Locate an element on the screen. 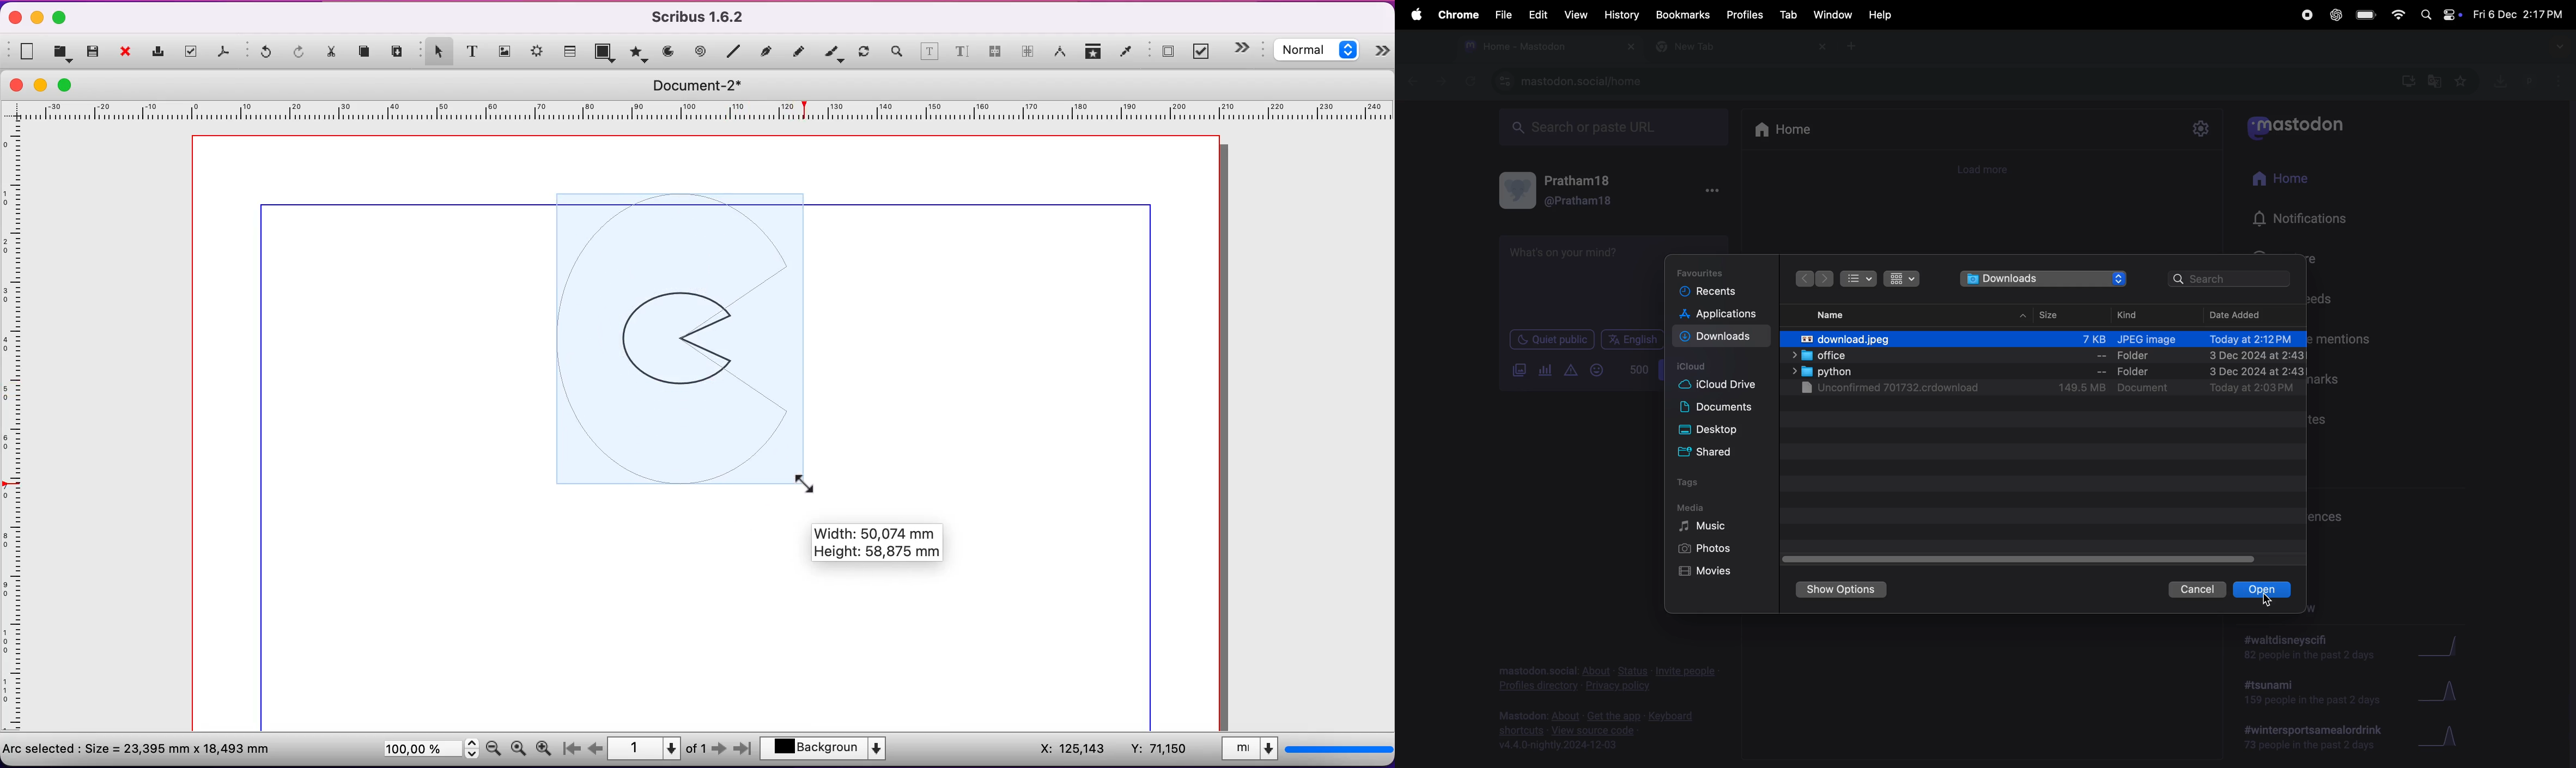 The image size is (2576, 784). hide/show panel is located at coordinates (1248, 48).